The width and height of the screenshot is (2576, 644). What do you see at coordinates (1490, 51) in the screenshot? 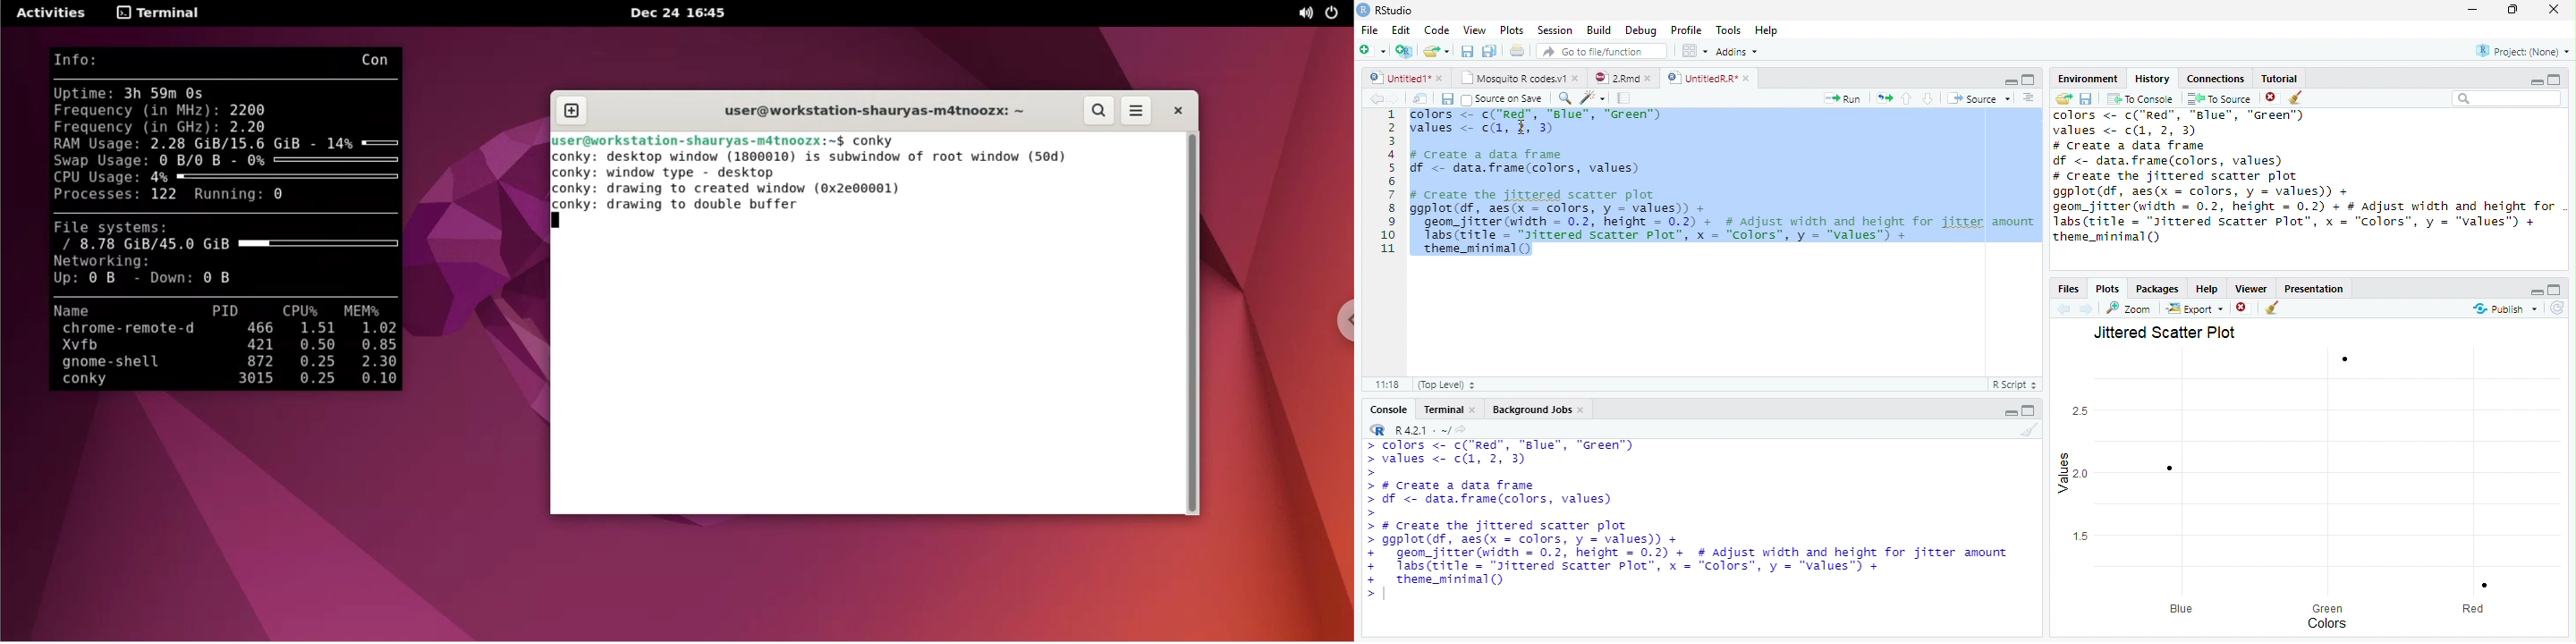
I see `Save all open documents` at bounding box center [1490, 51].